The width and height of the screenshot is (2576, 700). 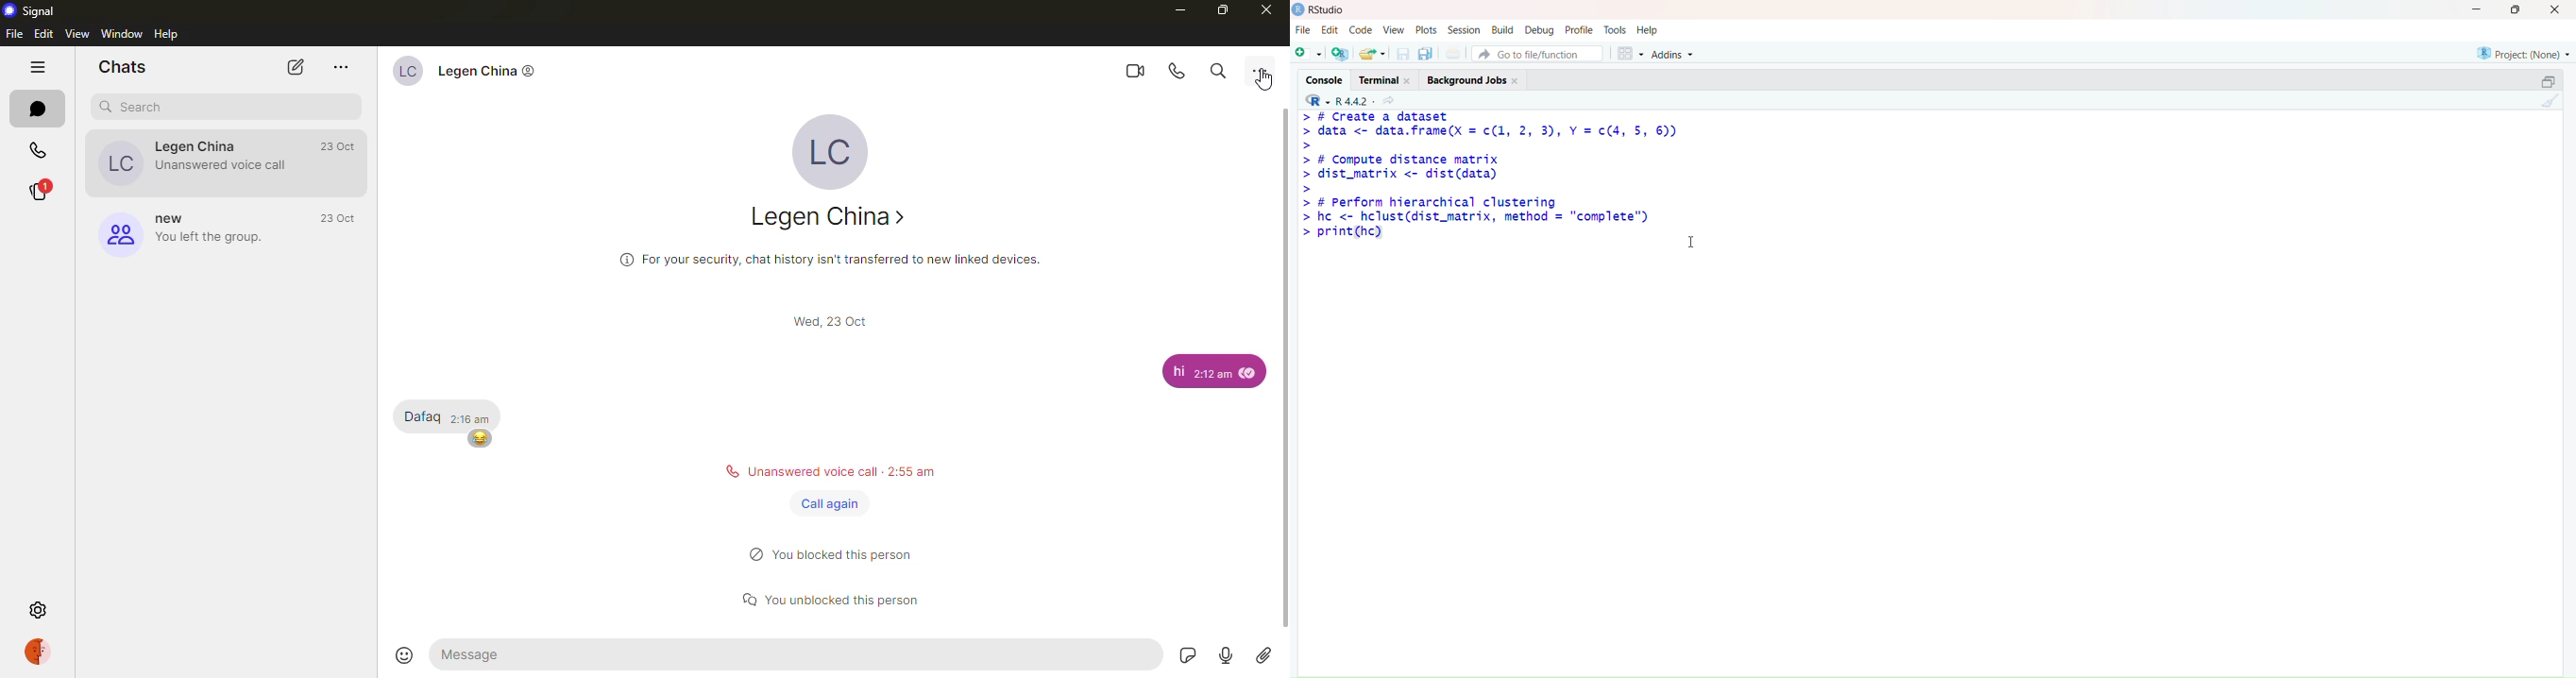 I want to click on search, so click(x=1220, y=69).